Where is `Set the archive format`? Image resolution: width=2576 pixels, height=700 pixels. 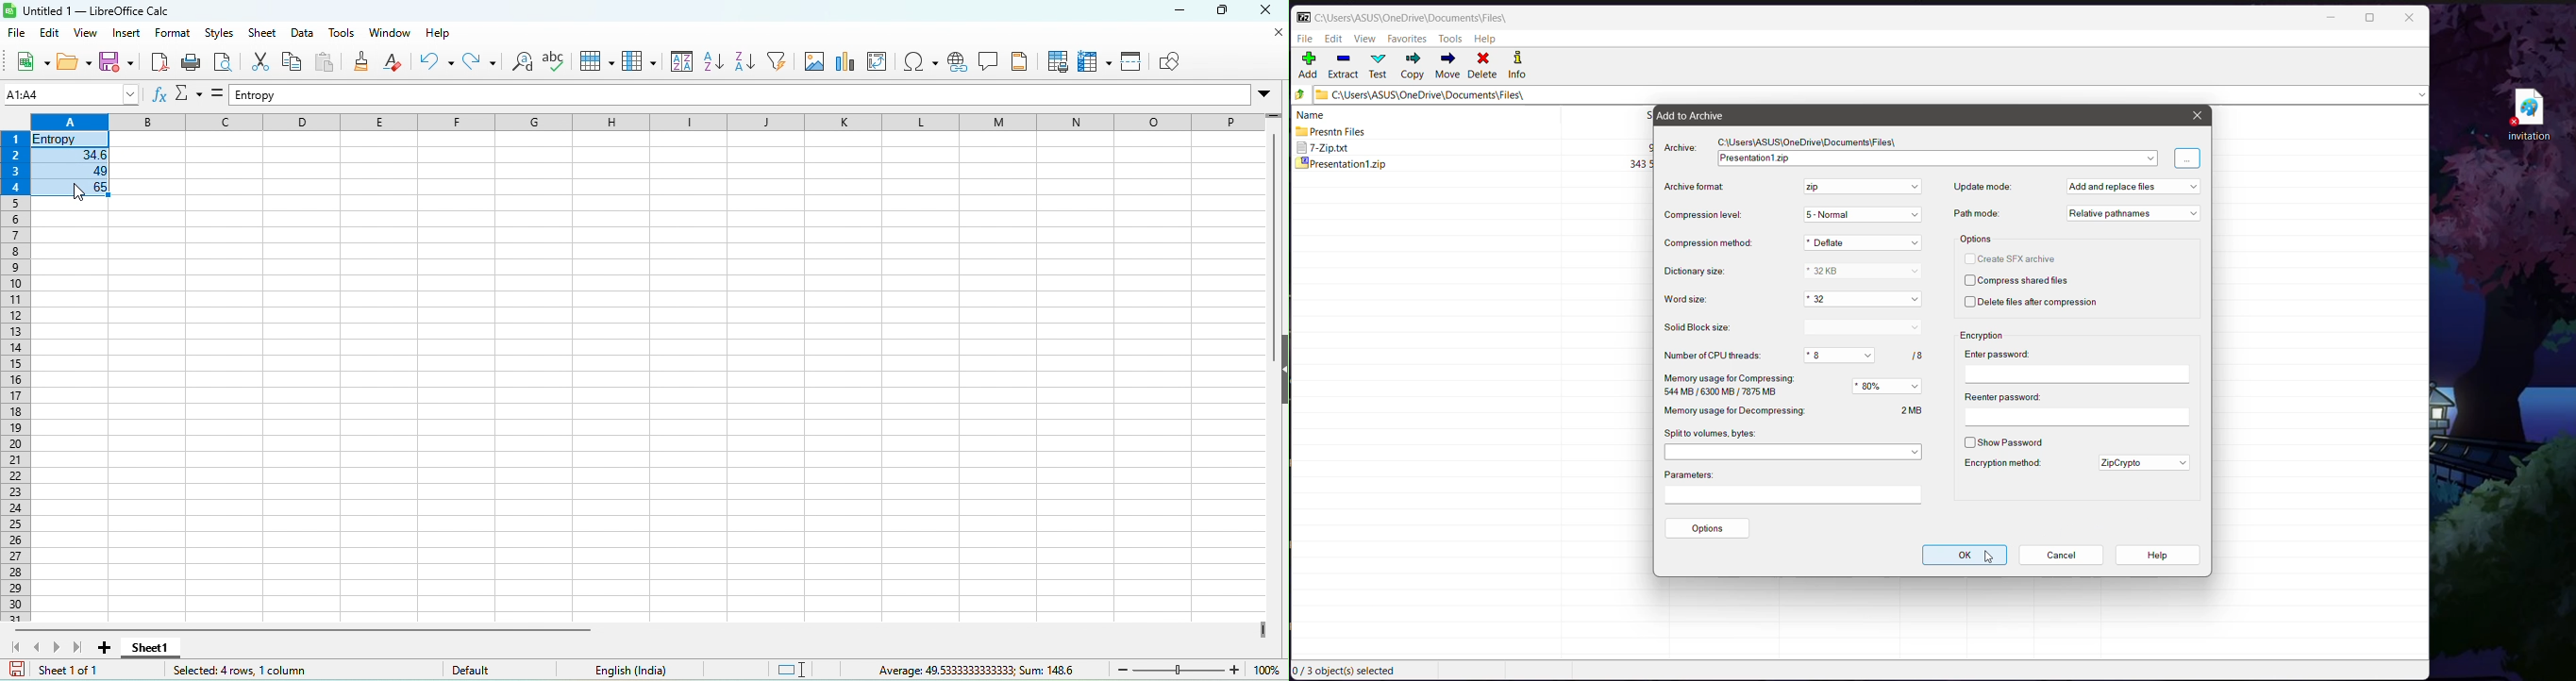
Set the archive format is located at coordinates (1860, 187).